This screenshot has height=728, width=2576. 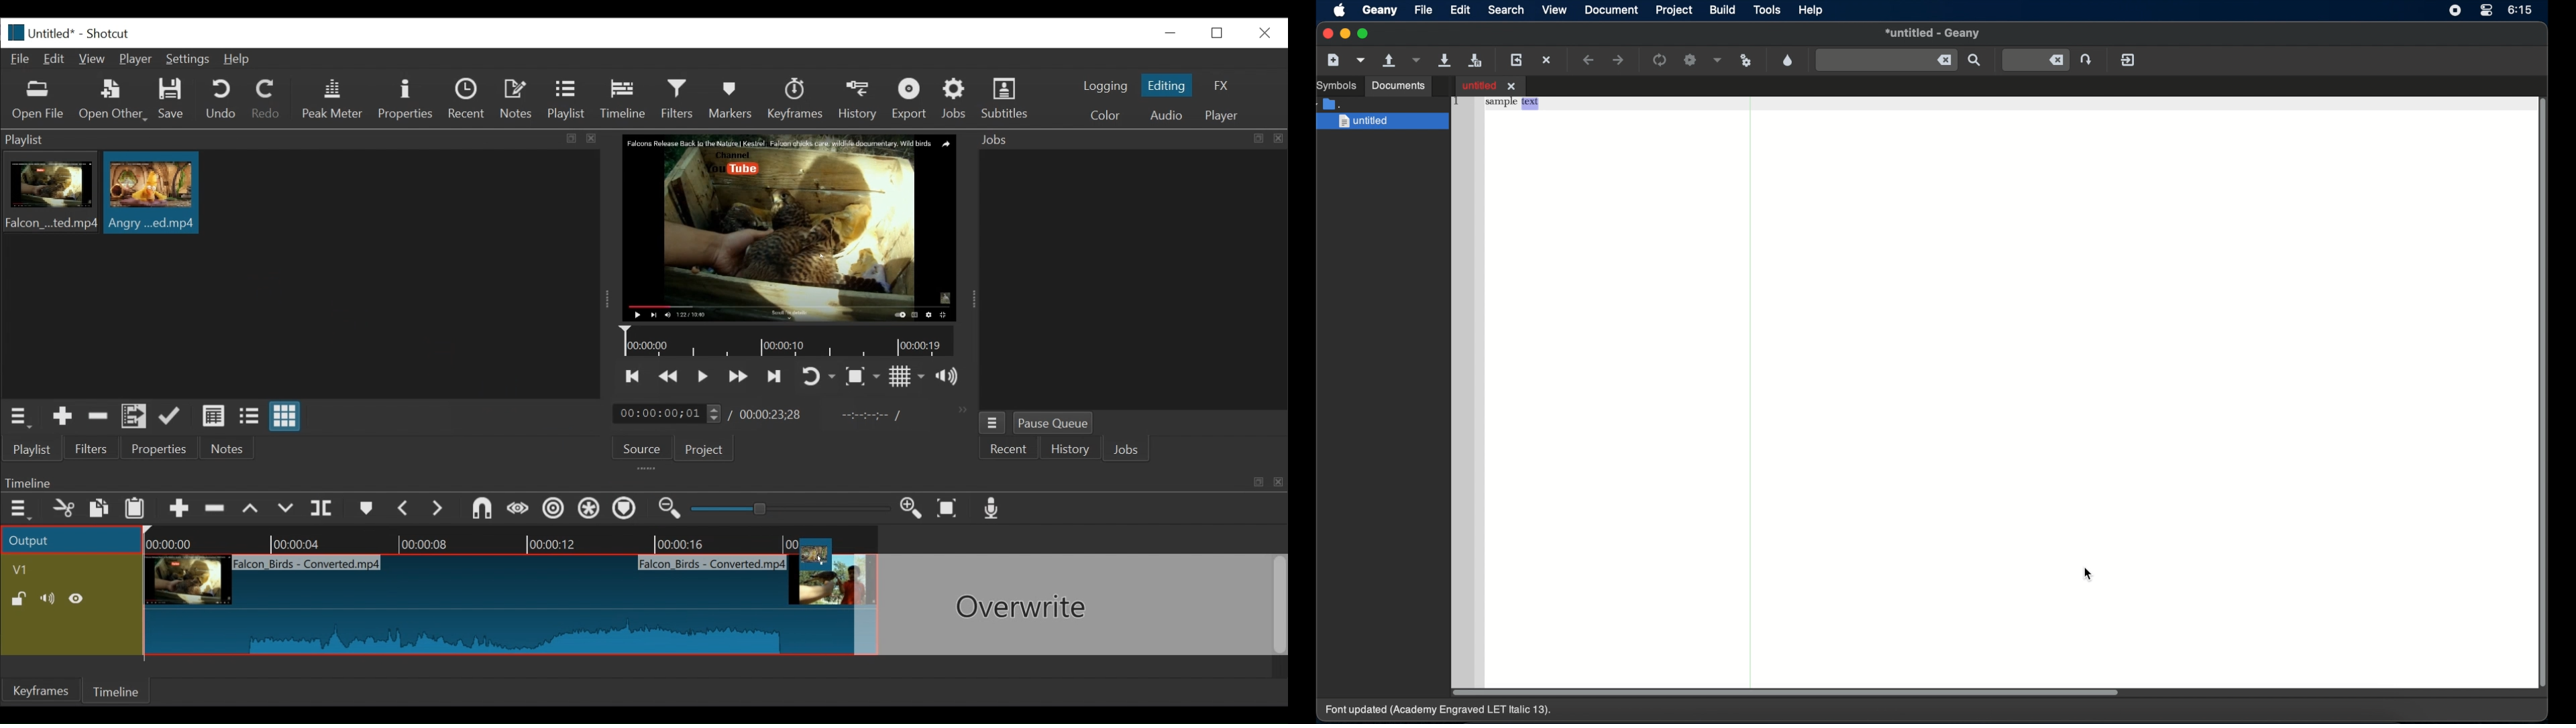 I want to click on in point, so click(x=868, y=417).